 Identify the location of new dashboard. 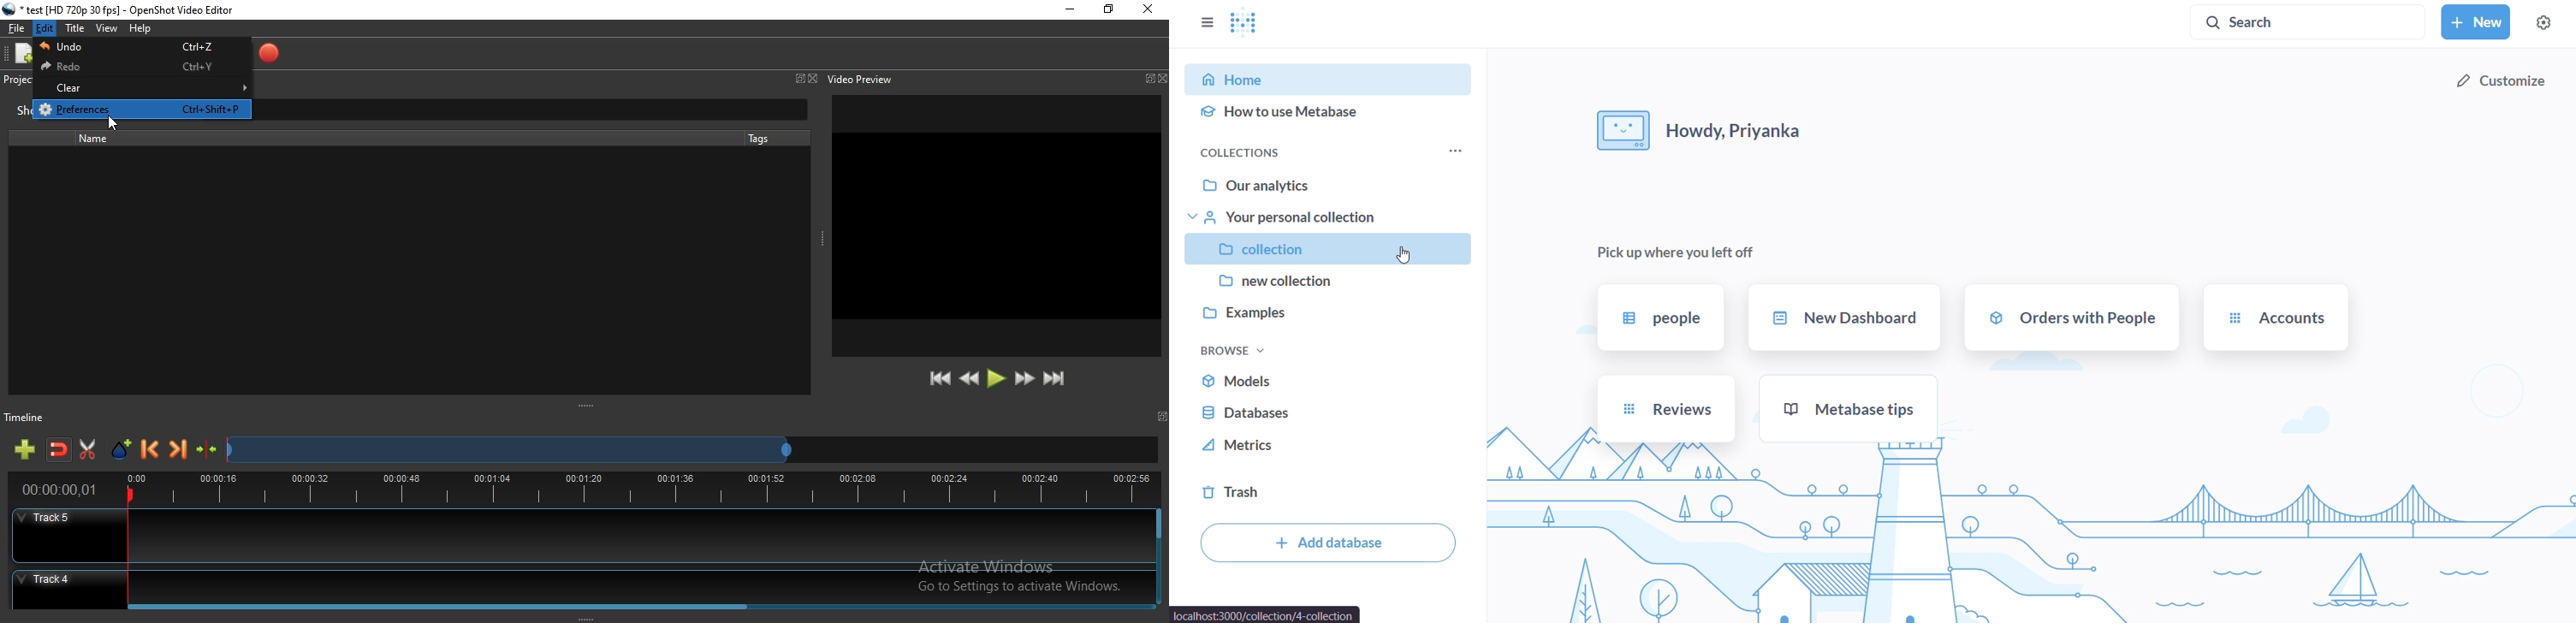
(1846, 320).